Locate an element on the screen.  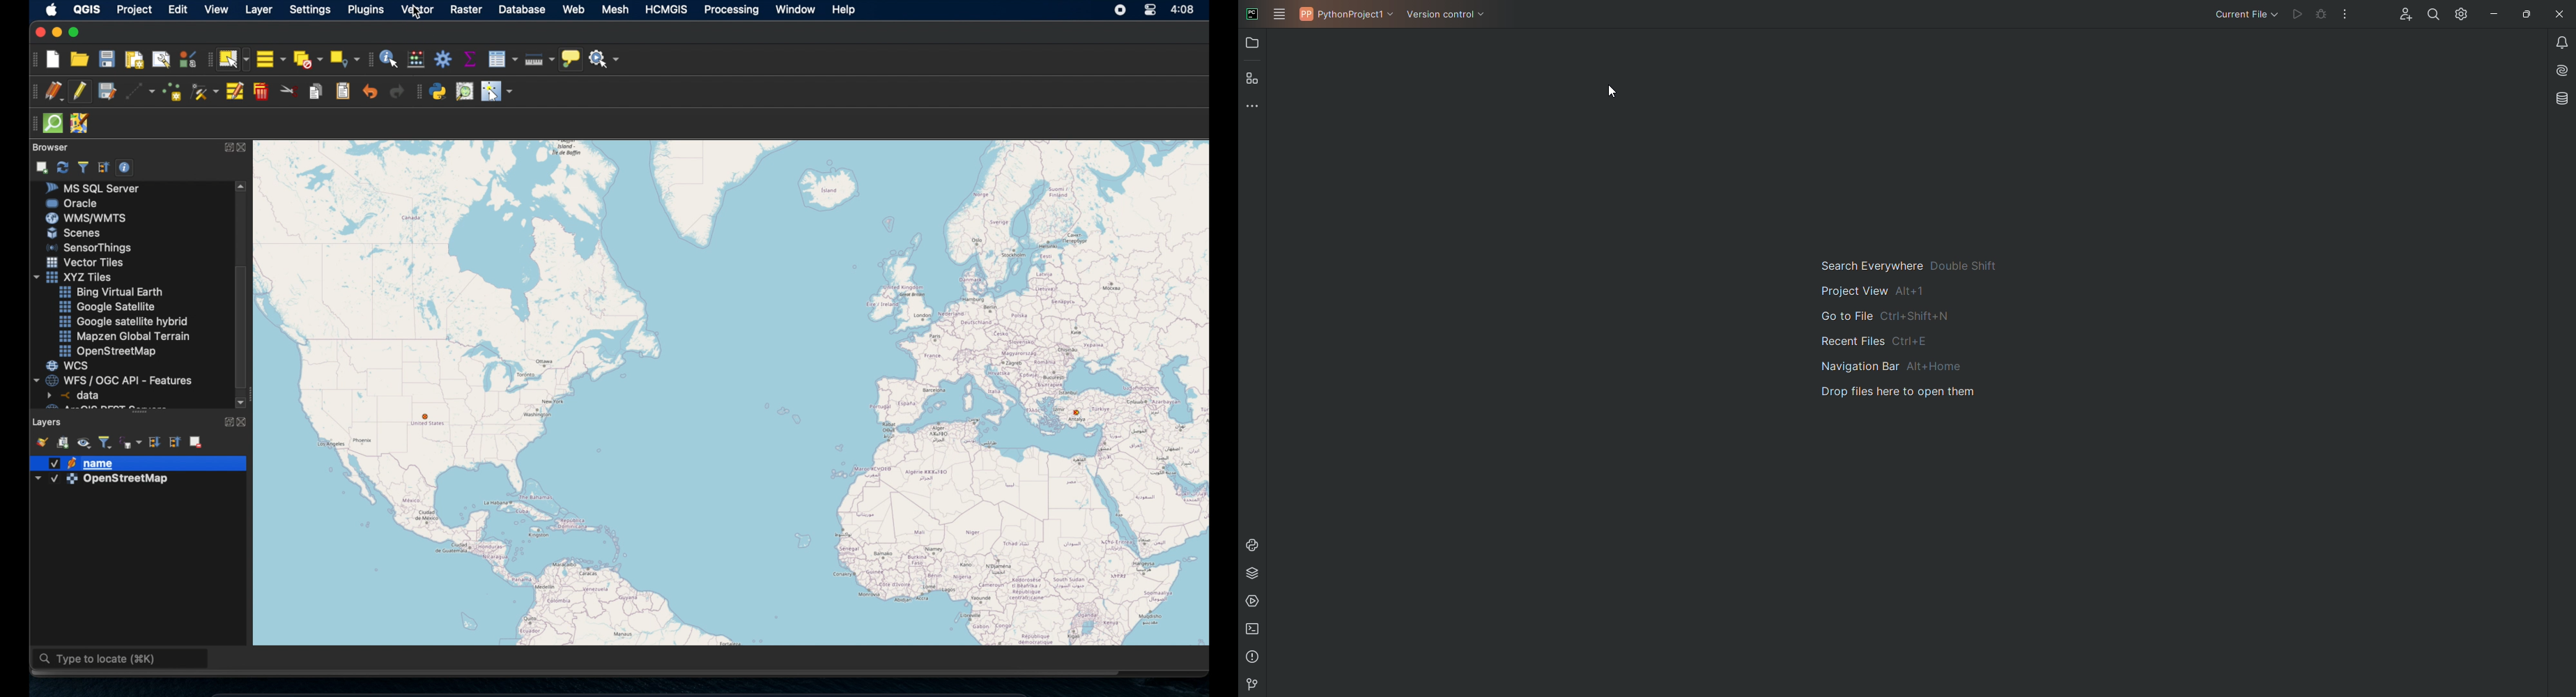
expand is located at coordinates (226, 420).